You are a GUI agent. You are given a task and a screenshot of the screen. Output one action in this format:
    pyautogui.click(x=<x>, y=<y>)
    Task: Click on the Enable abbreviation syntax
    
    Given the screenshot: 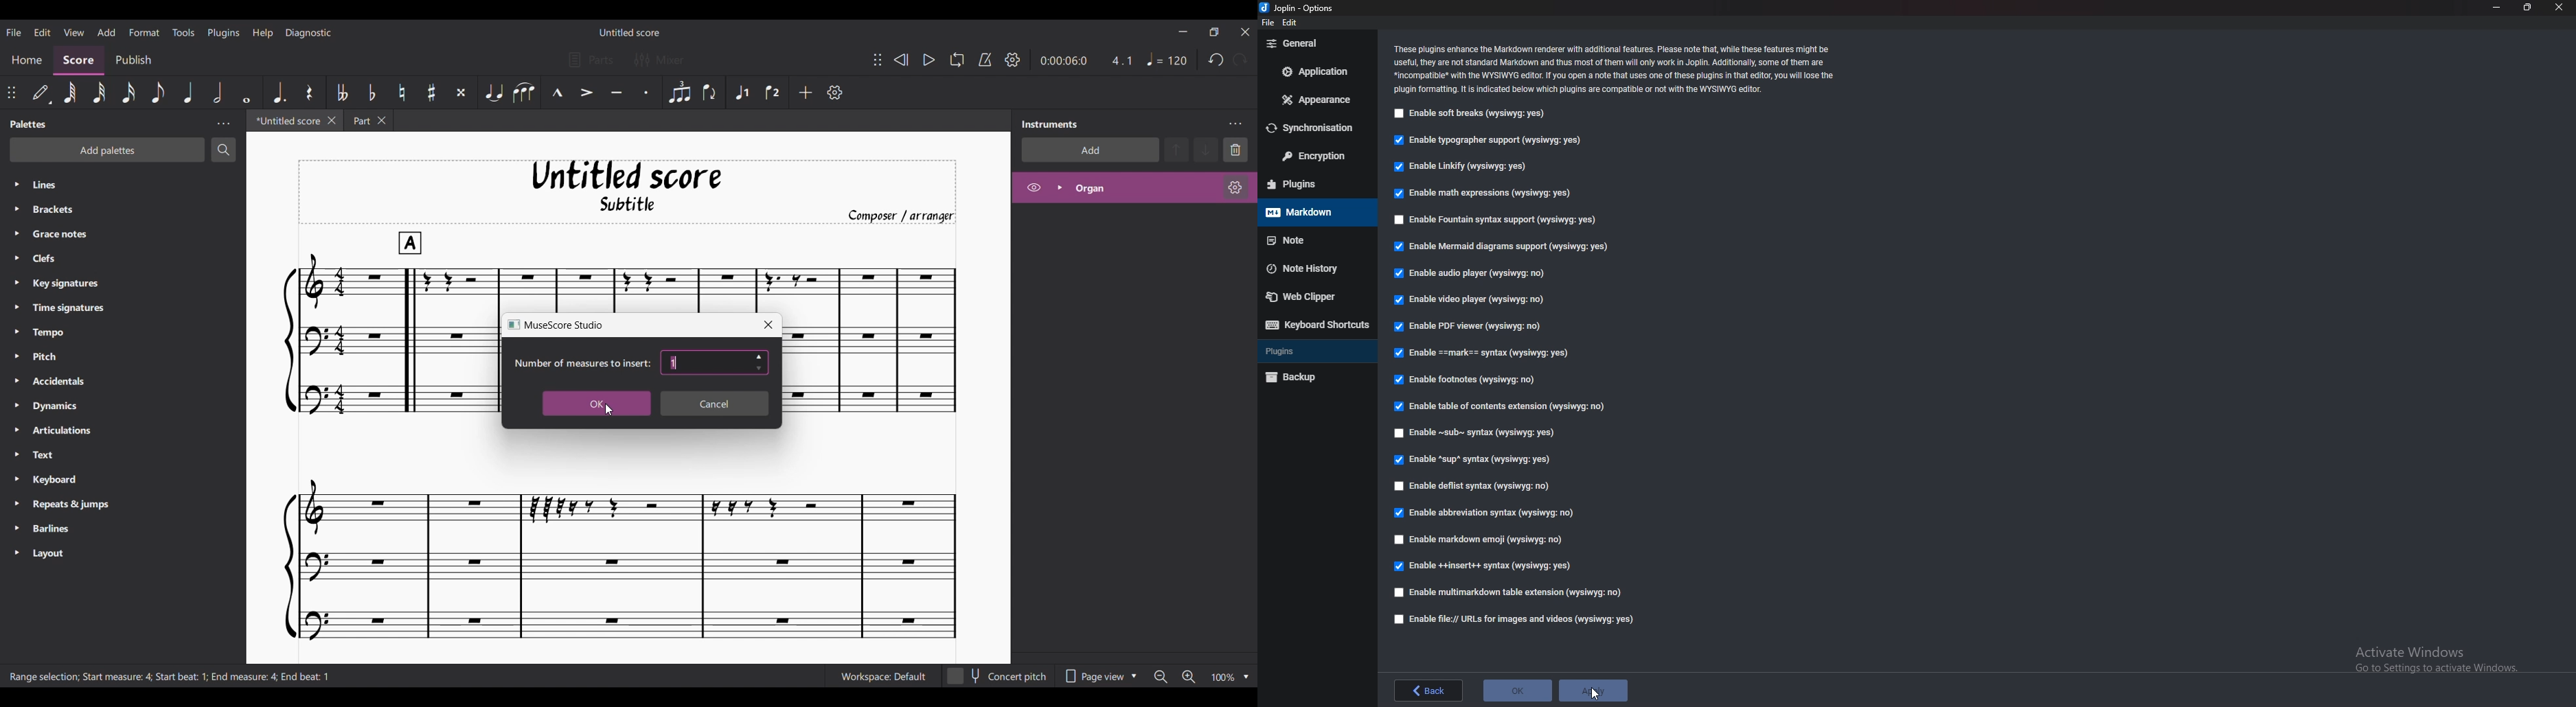 What is the action you would take?
    pyautogui.click(x=1491, y=514)
    